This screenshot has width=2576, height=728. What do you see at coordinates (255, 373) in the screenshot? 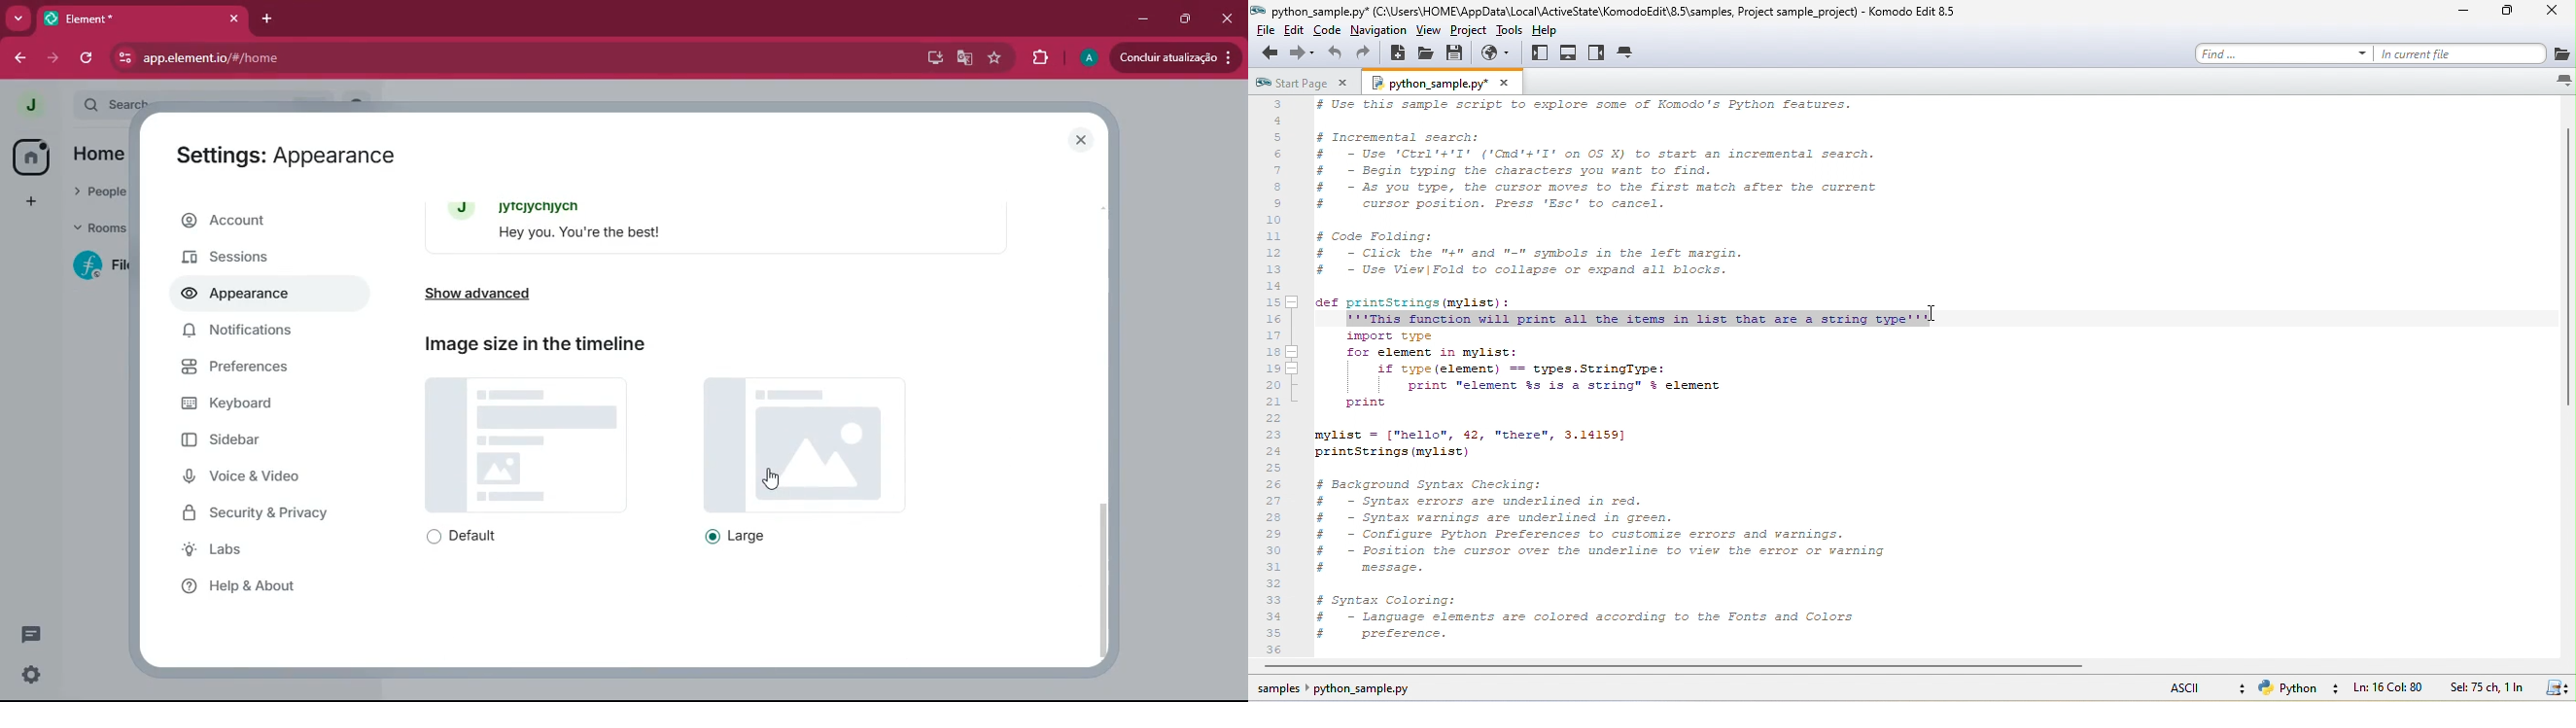
I see `preferences` at bounding box center [255, 373].